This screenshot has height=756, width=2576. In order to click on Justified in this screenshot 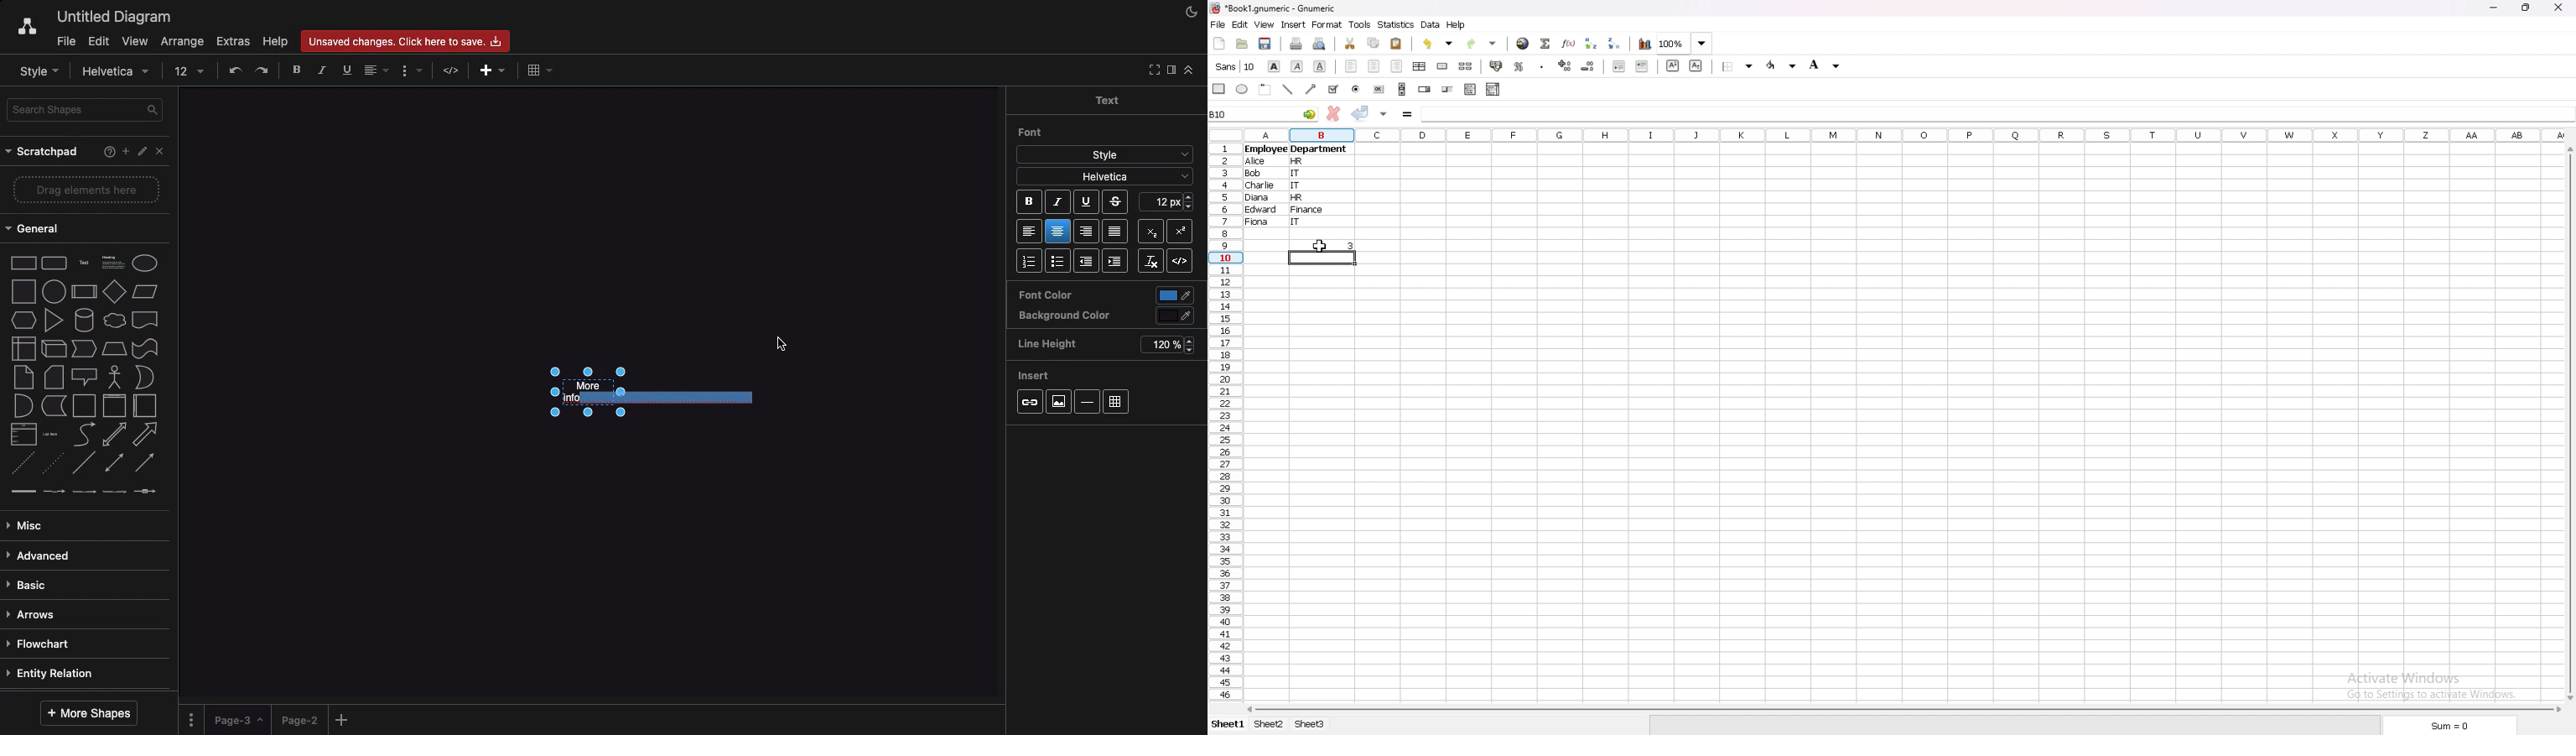, I will do `click(1116, 232)`.